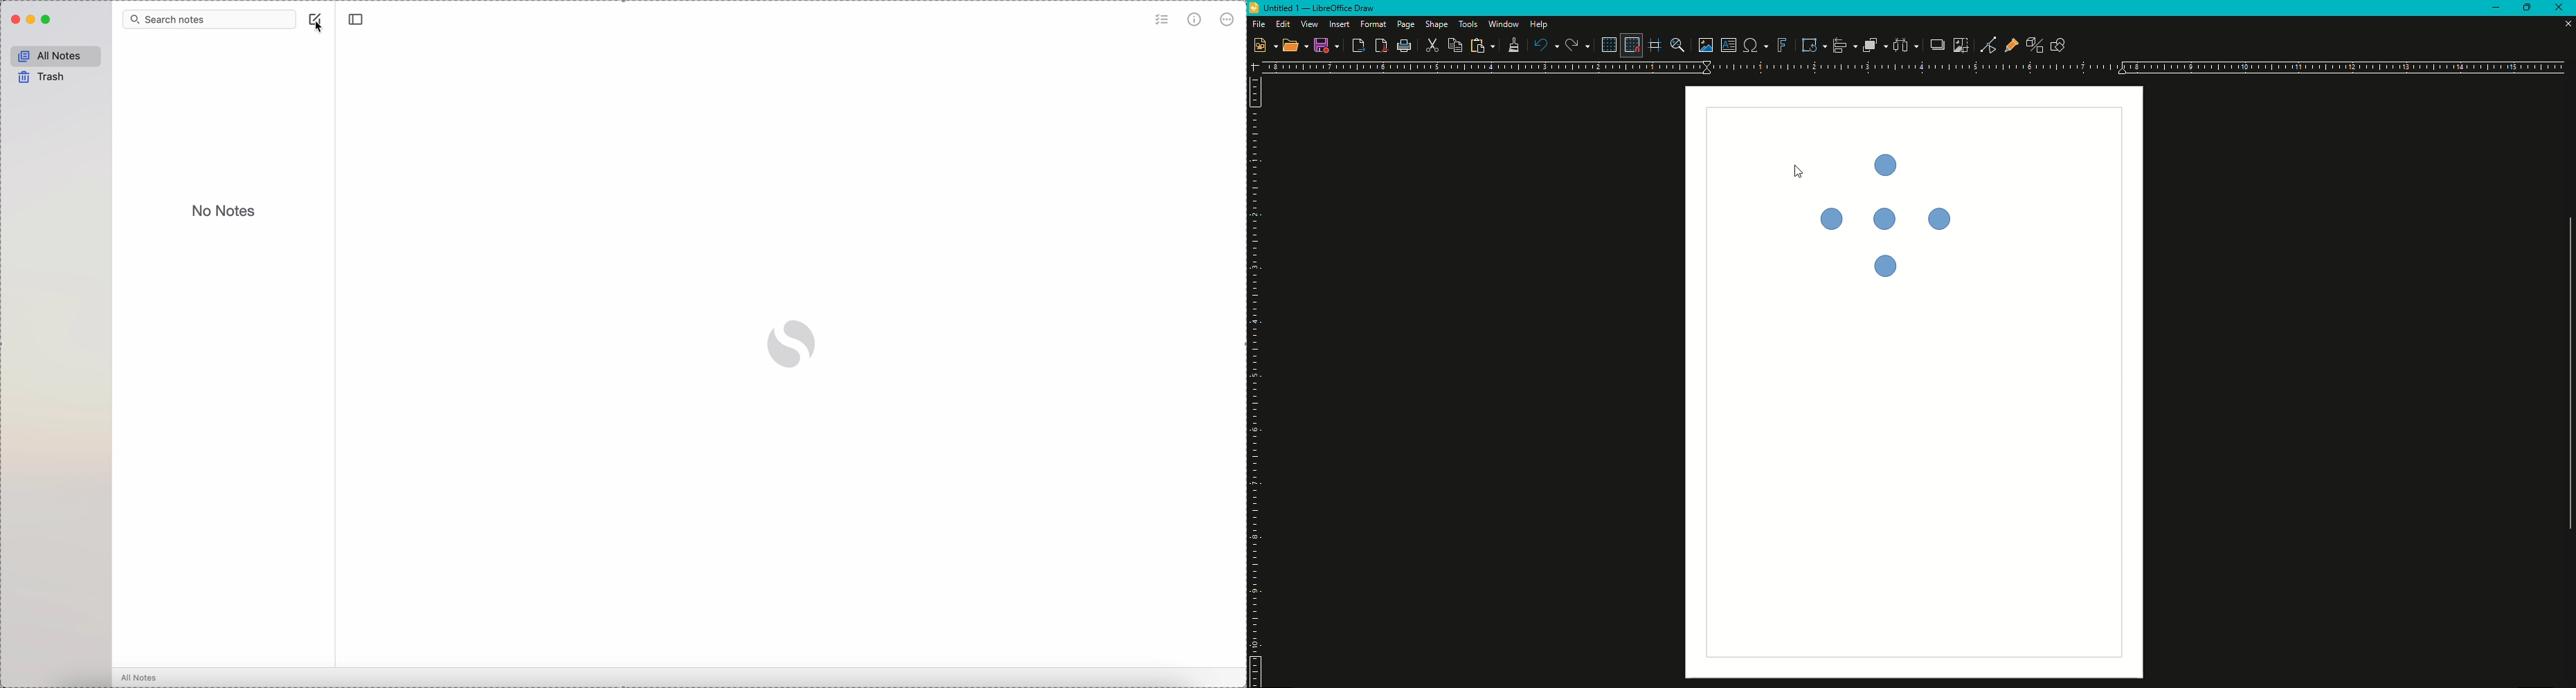 This screenshot has width=2576, height=700. What do you see at coordinates (1676, 46) in the screenshot?
I see `Zoom and Pan` at bounding box center [1676, 46].